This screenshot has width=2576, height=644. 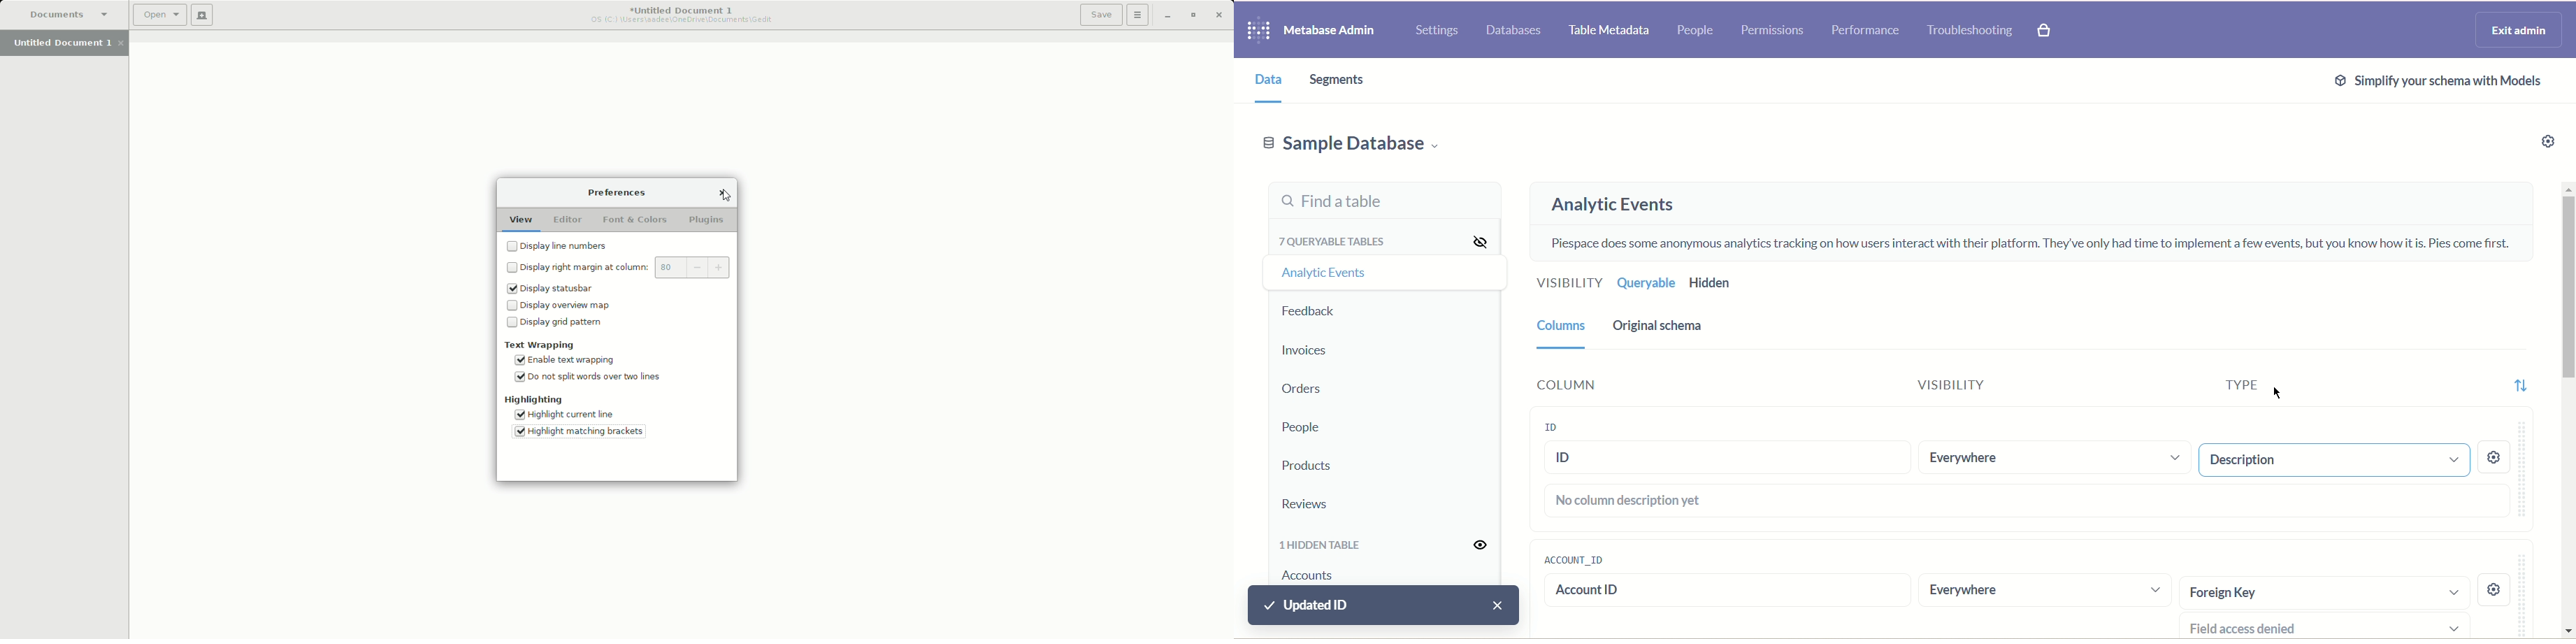 What do you see at coordinates (1192, 15) in the screenshot?
I see `Restore` at bounding box center [1192, 15].